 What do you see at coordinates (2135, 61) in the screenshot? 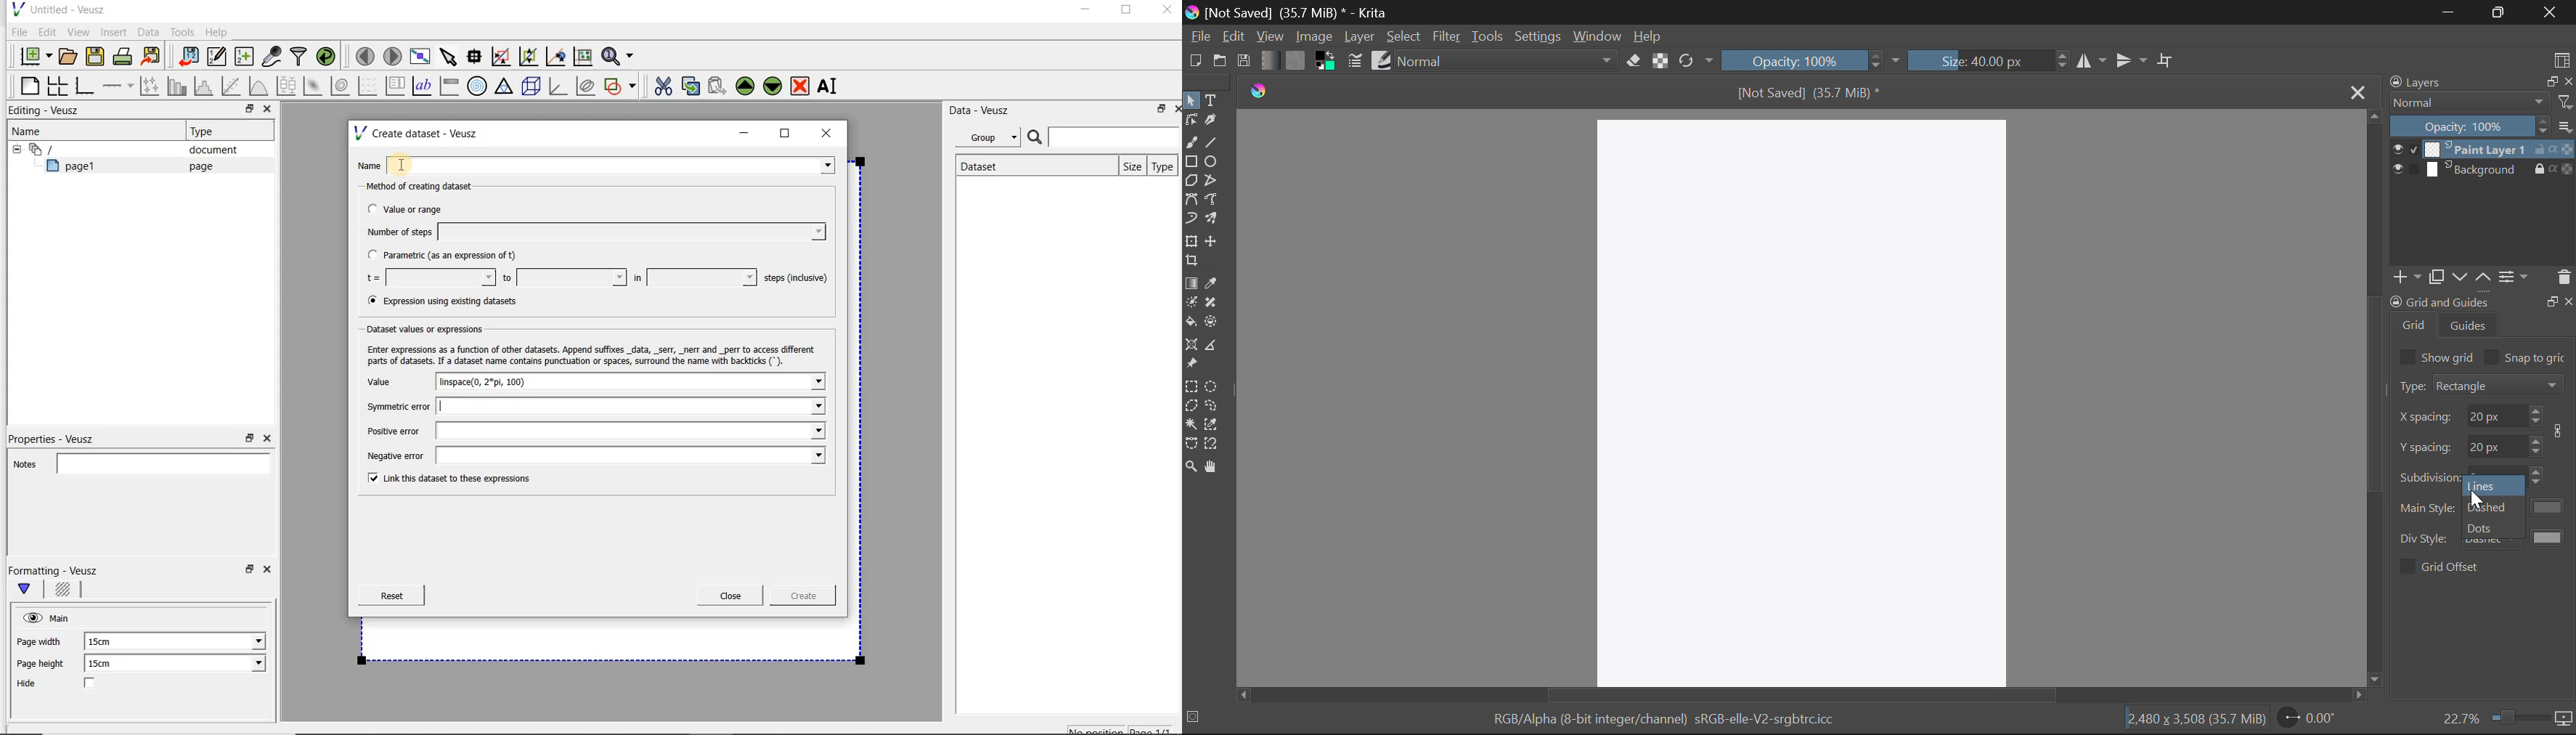
I see `Horizontal Mirror Flip` at bounding box center [2135, 61].